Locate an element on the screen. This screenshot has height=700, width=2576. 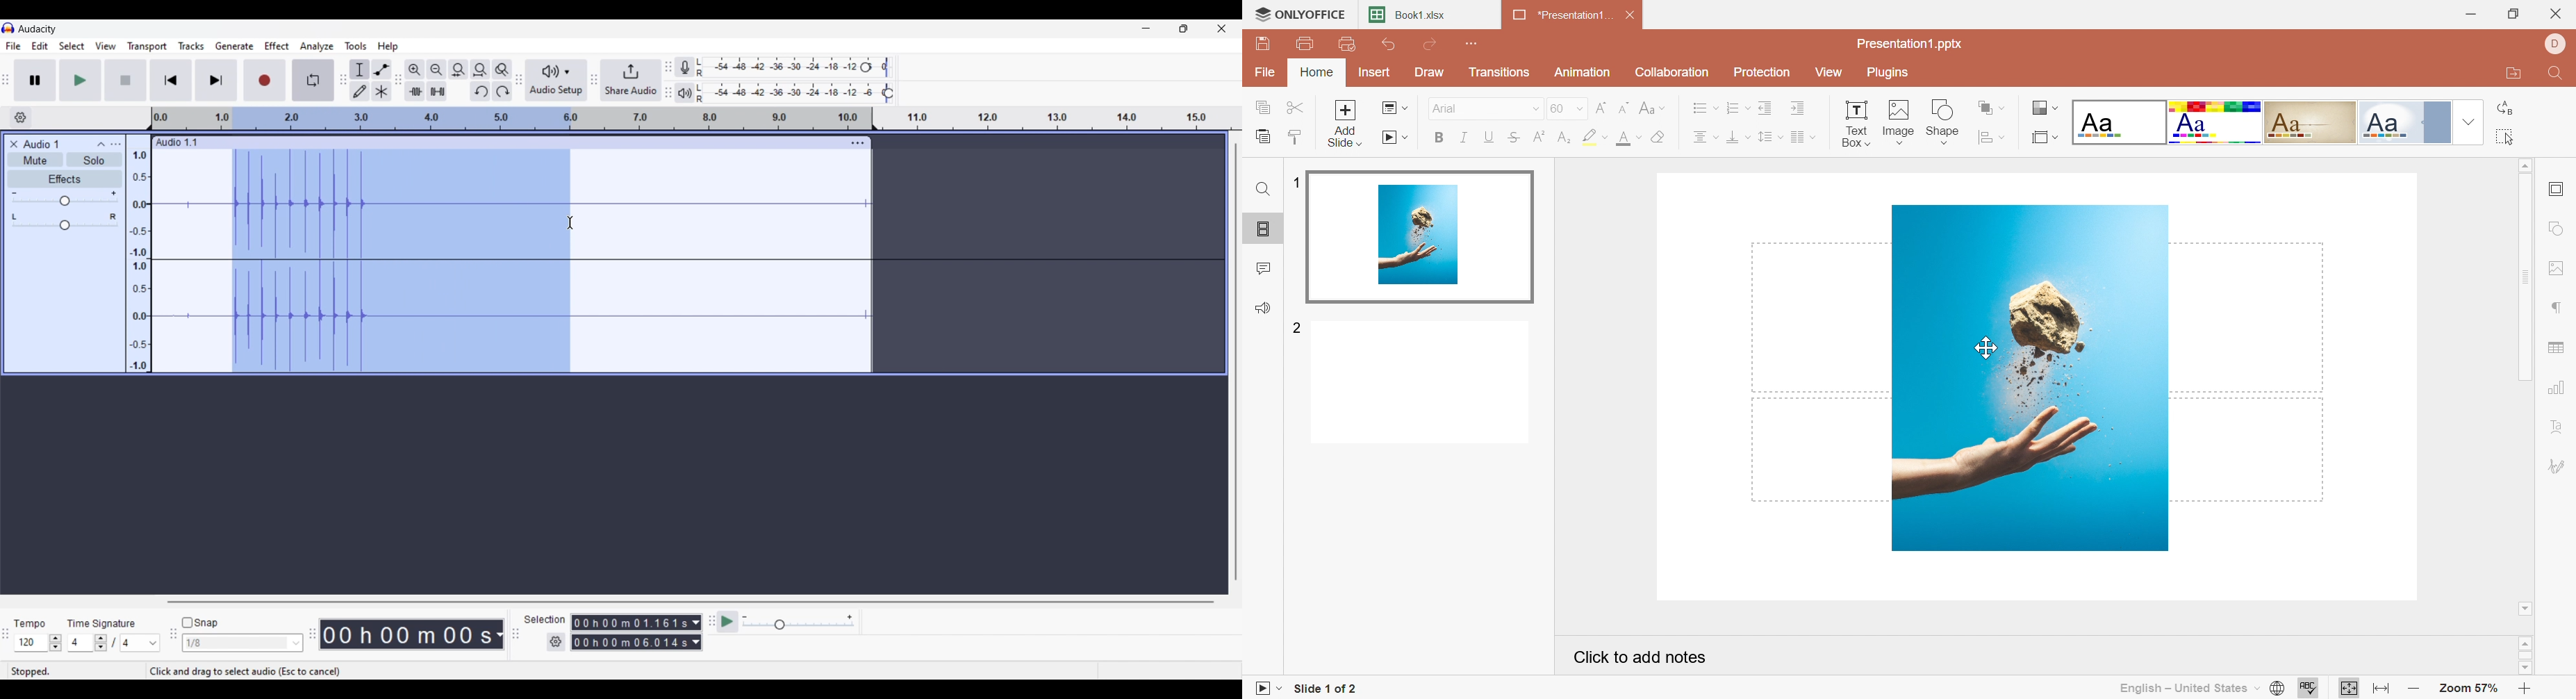
Decrease indent is located at coordinates (1767, 106).